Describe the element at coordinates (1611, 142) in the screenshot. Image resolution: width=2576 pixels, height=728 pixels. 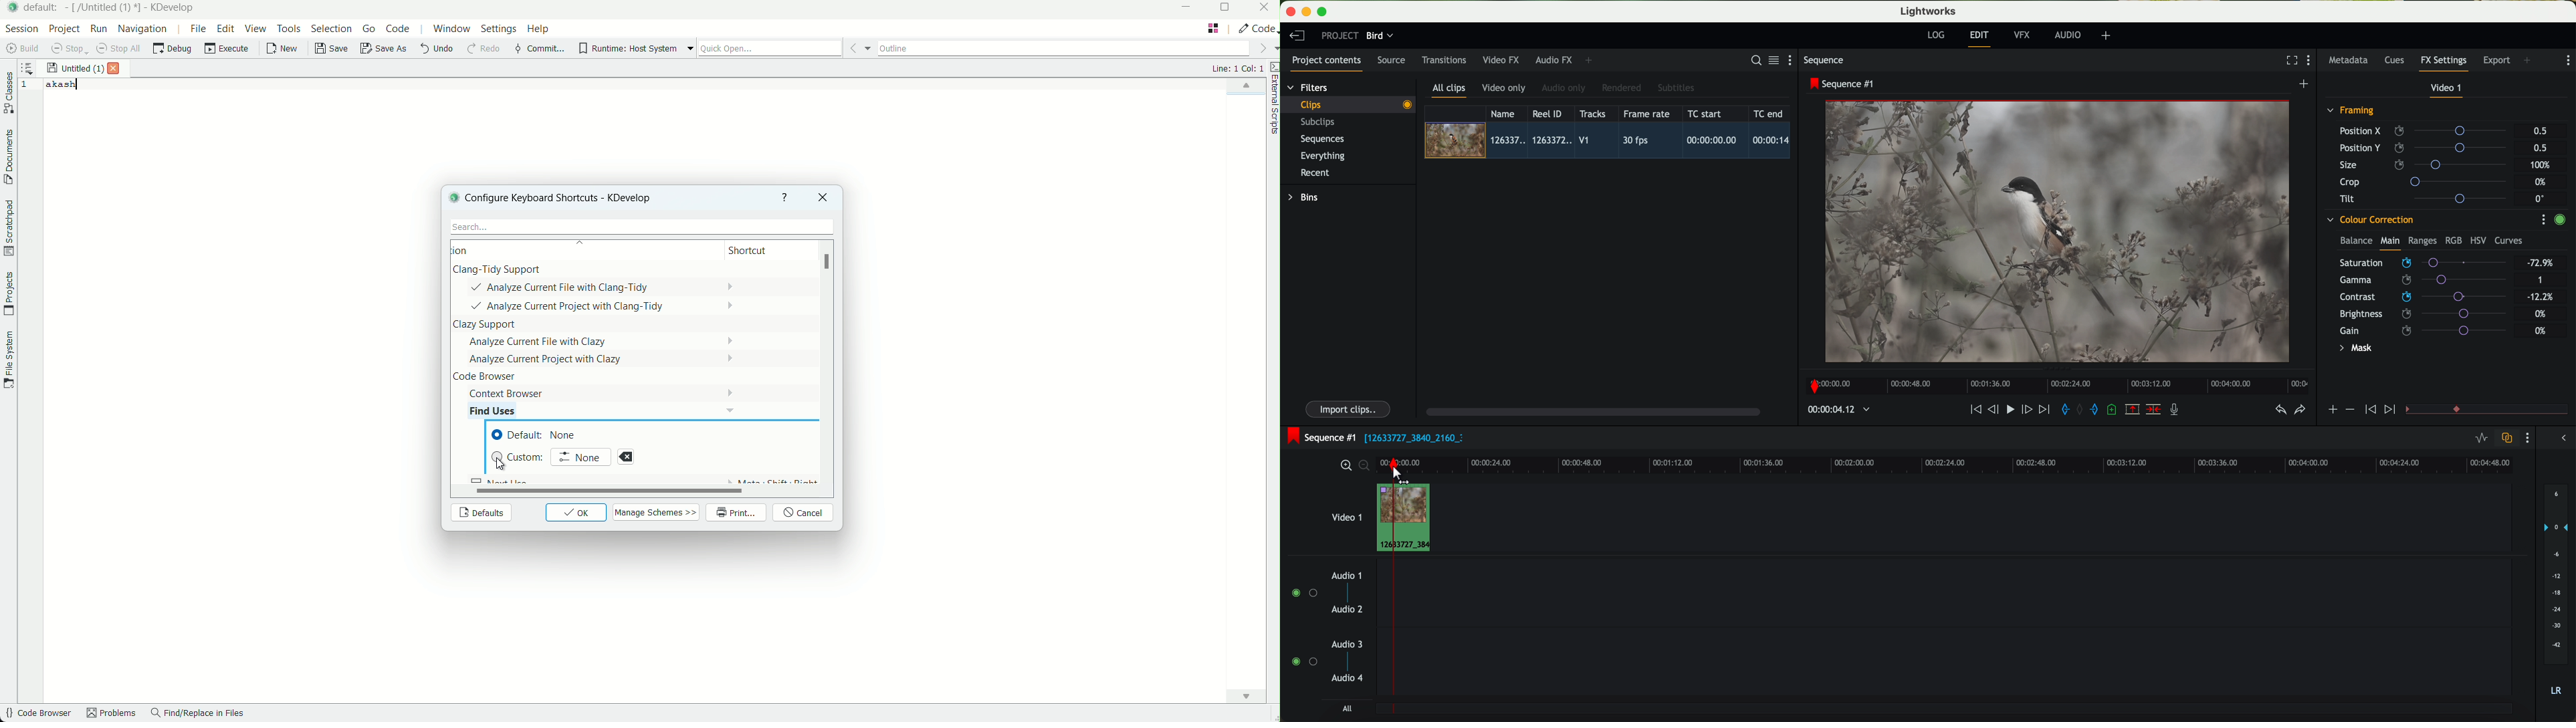
I see `click on video` at that location.